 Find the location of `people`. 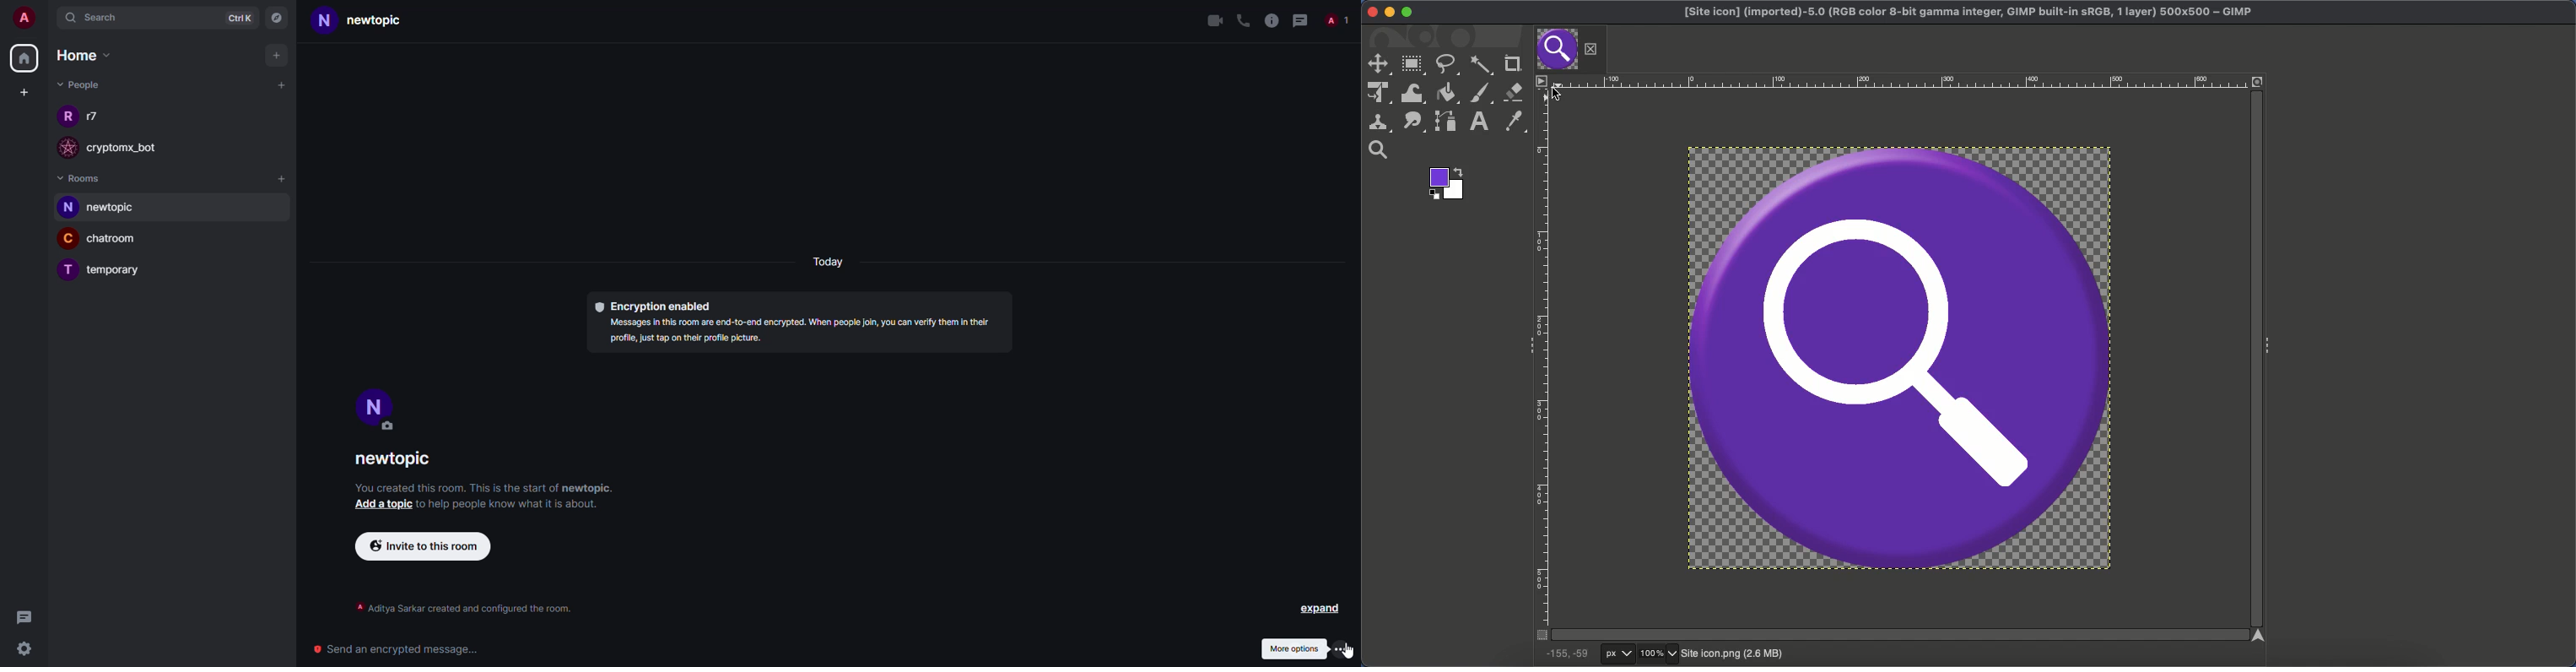

people is located at coordinates (94, 116).